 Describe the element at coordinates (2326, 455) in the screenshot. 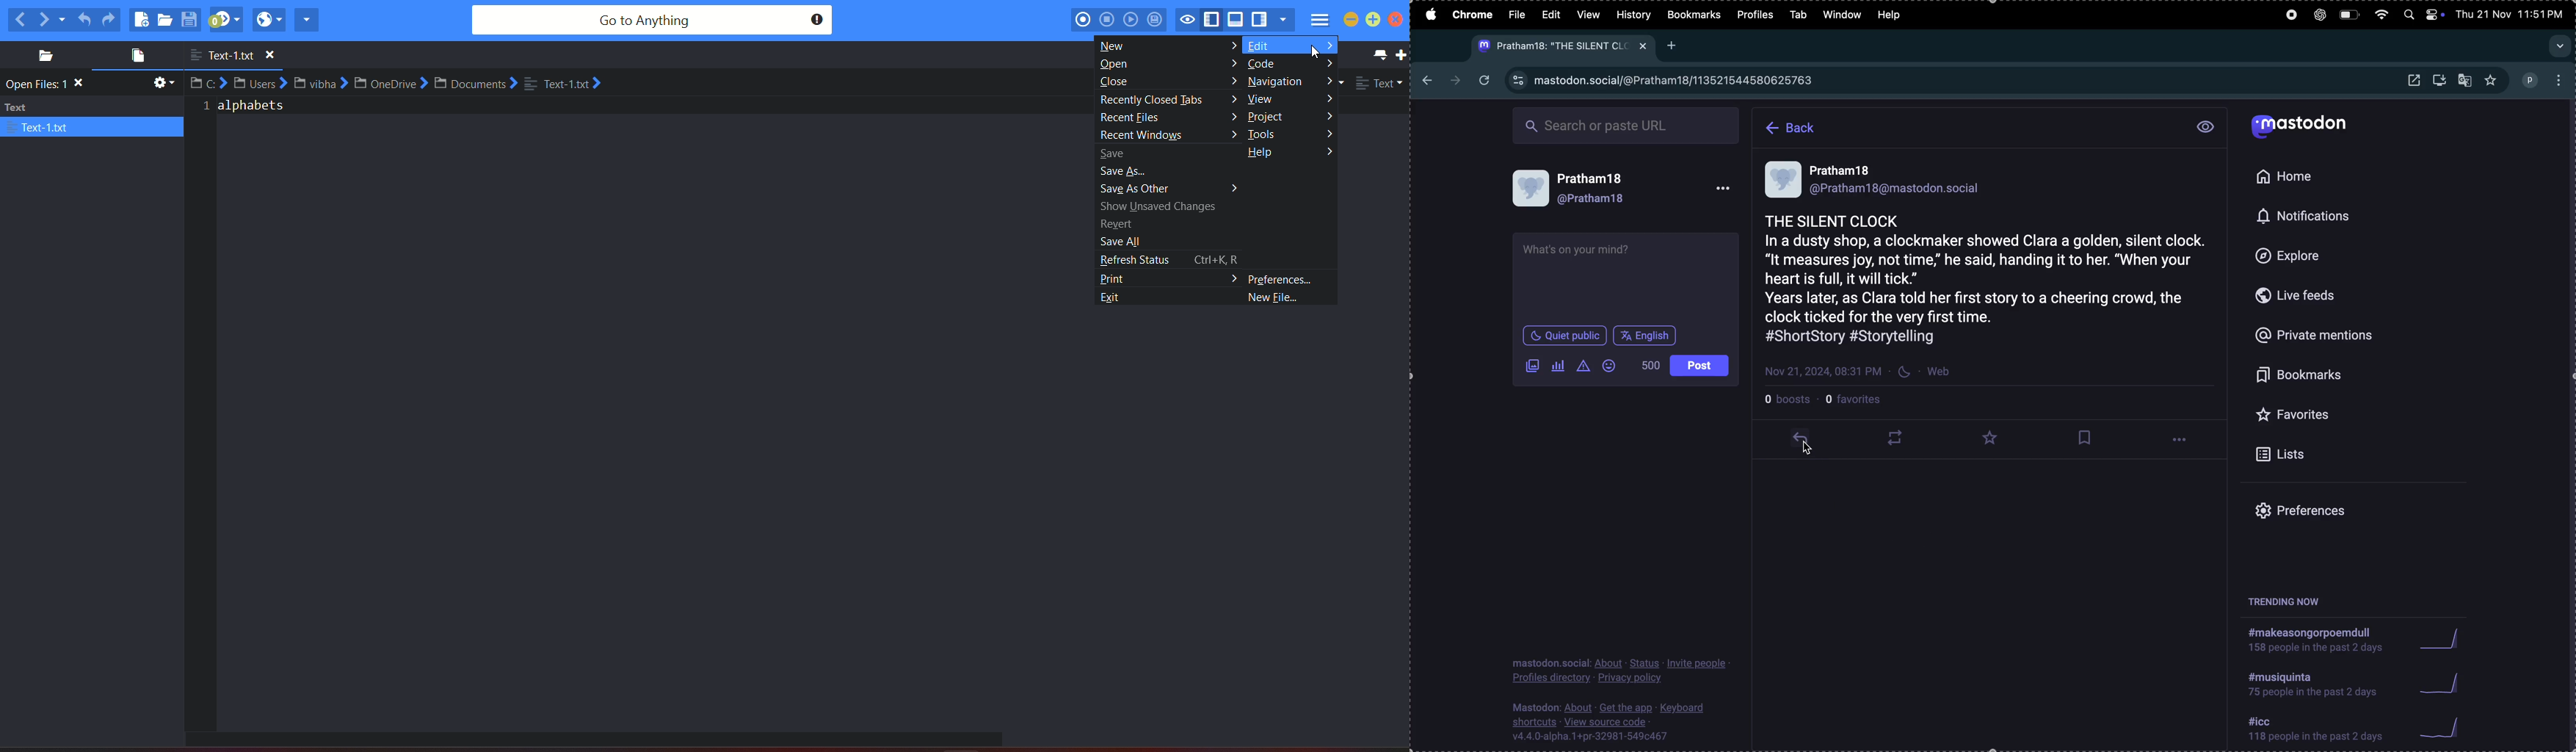

I see `list` at that location.